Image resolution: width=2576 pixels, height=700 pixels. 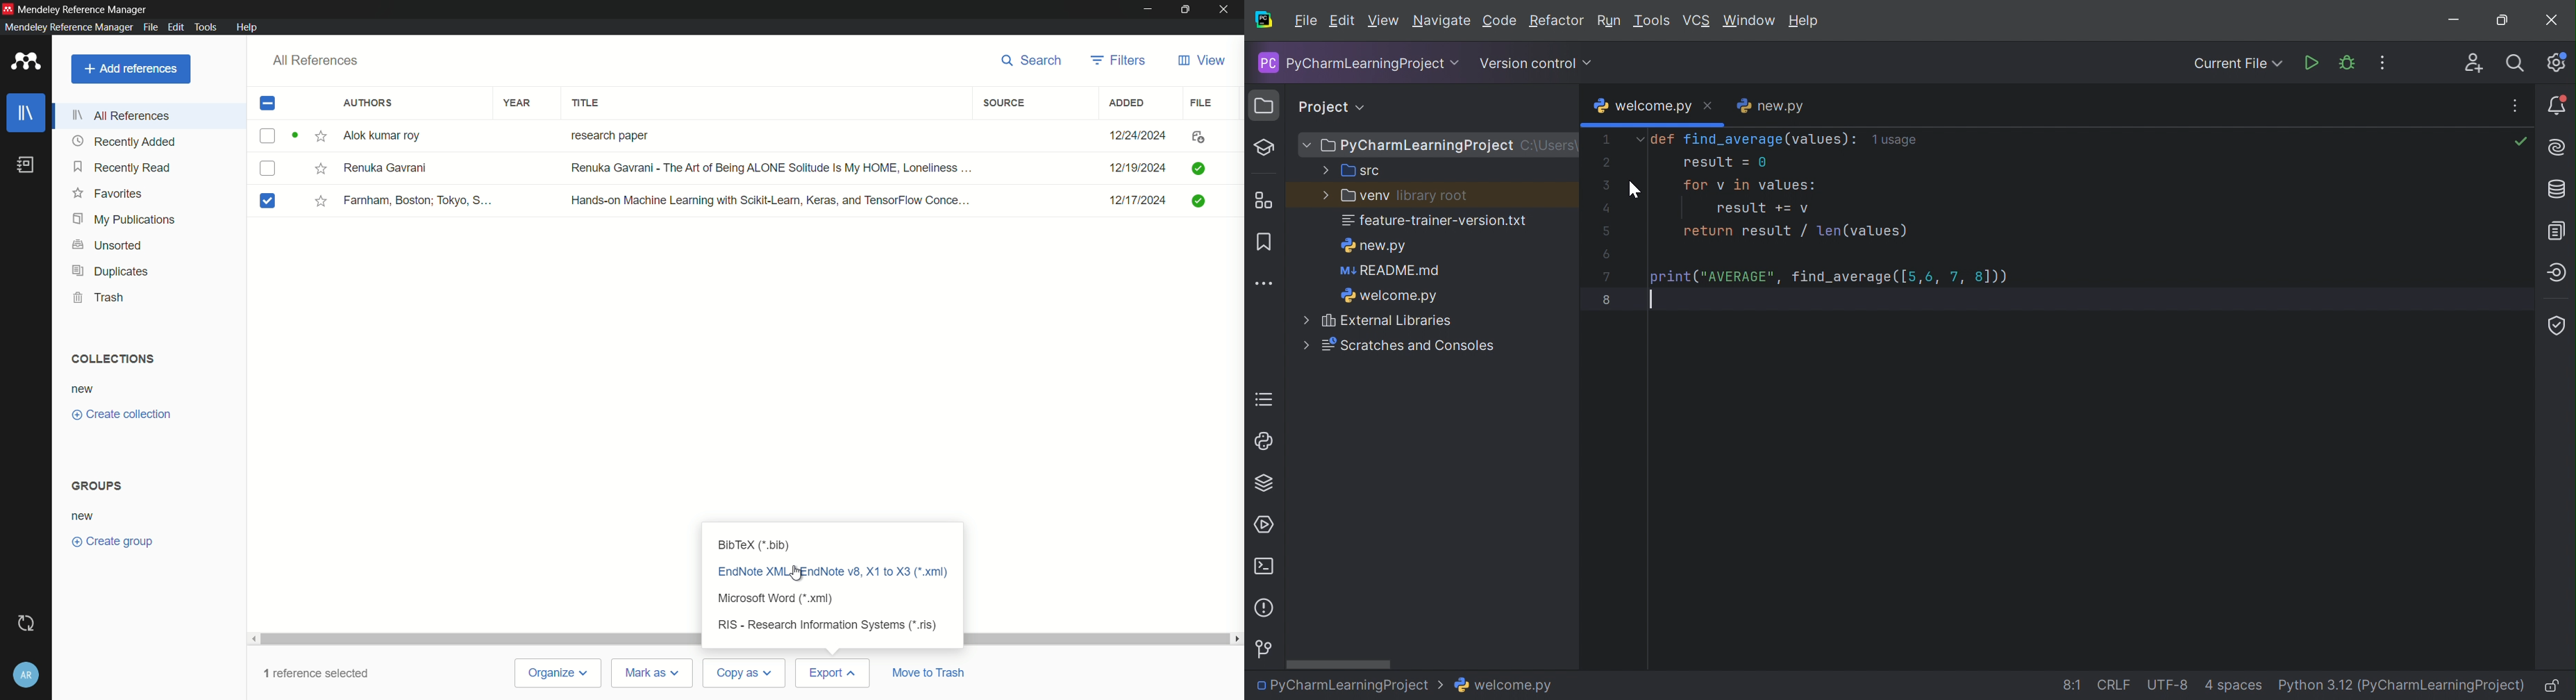 What do you see at coordinates (120, 415) in the screenshot?
I see `create collection` at bounding box center [120, 415].